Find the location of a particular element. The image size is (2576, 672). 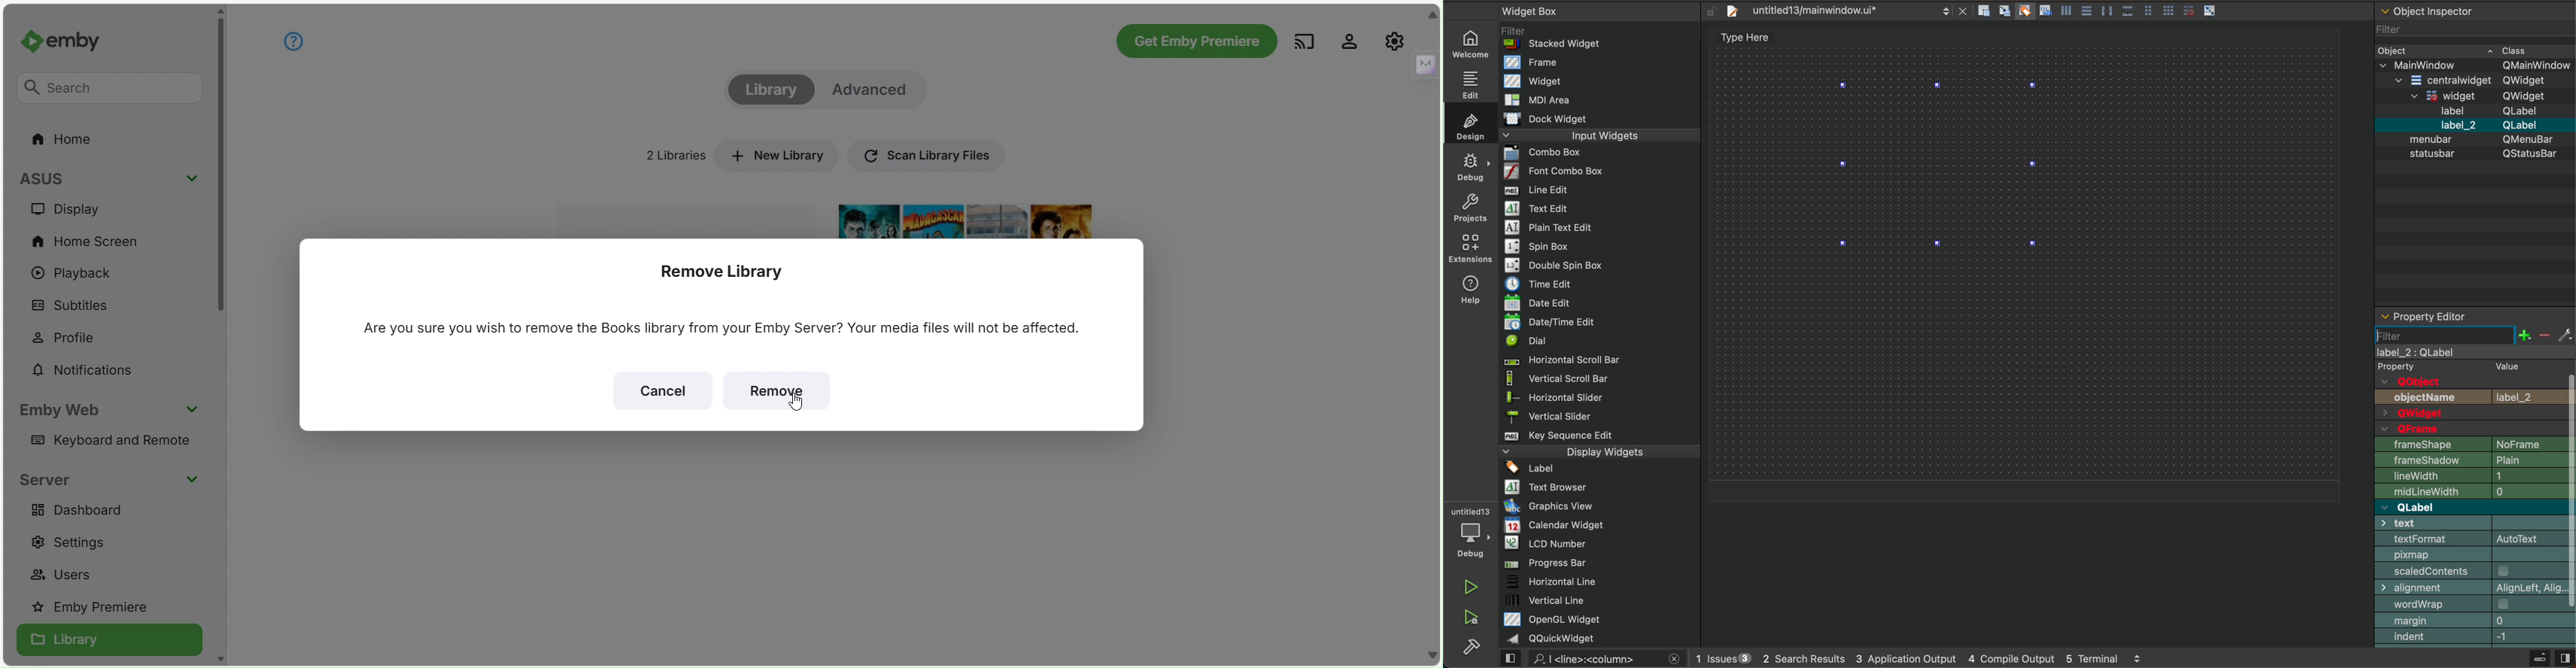

build is located at coordinates (1477, 650).